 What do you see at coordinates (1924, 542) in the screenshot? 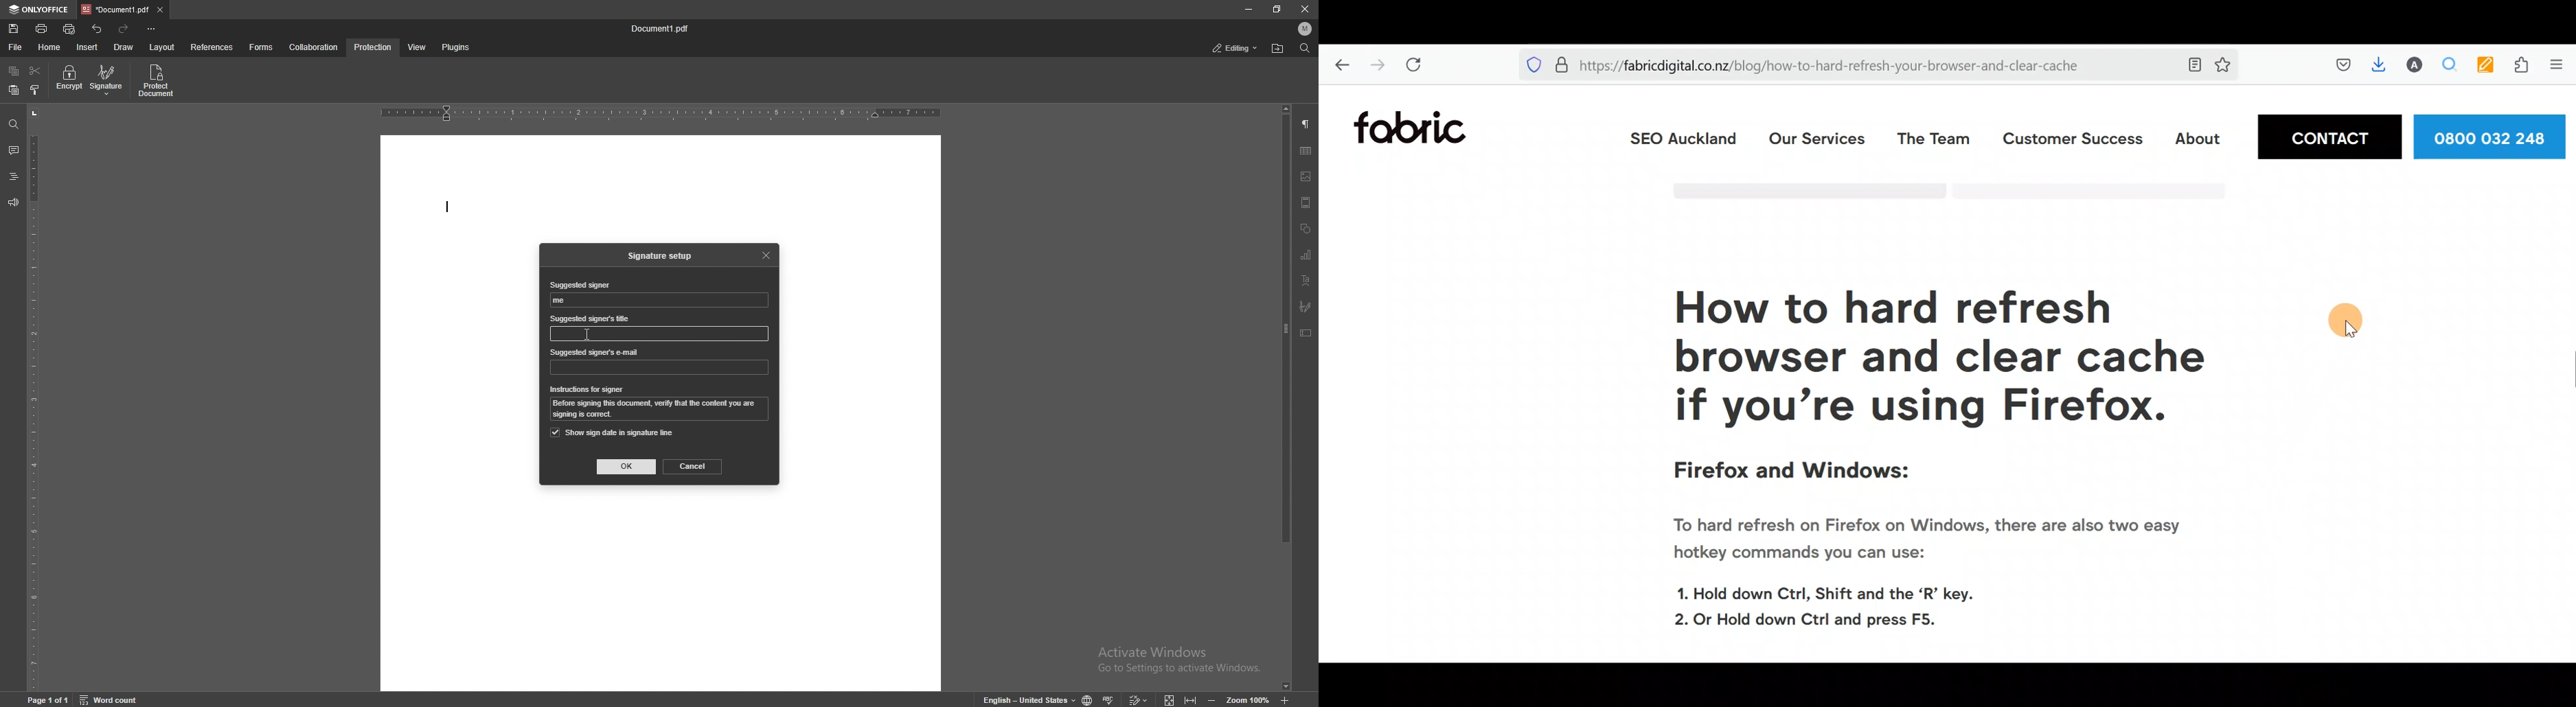
I see `To hard refresh on Firefox on Windows, there are also two easy
hotkey commands you can use:` at bounding box center [1924, 542].